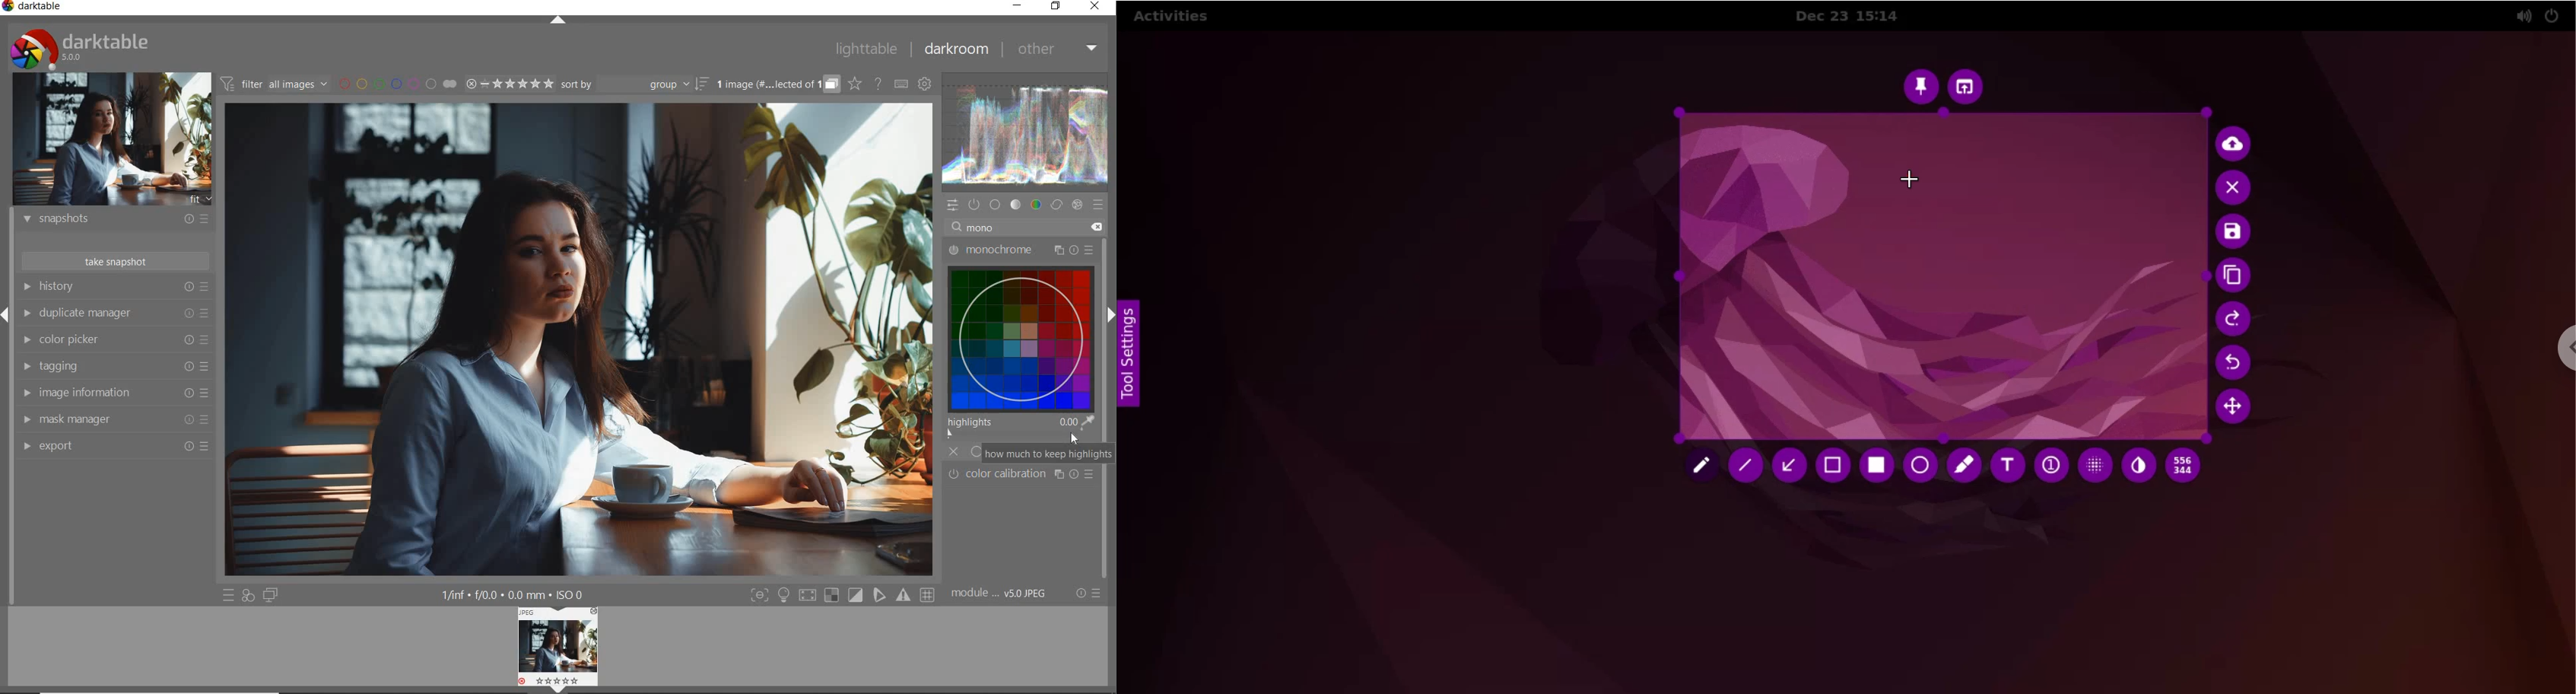 The height and width of the screenshot is (700, 2576). I want to click on selected image, so click(581, 340).